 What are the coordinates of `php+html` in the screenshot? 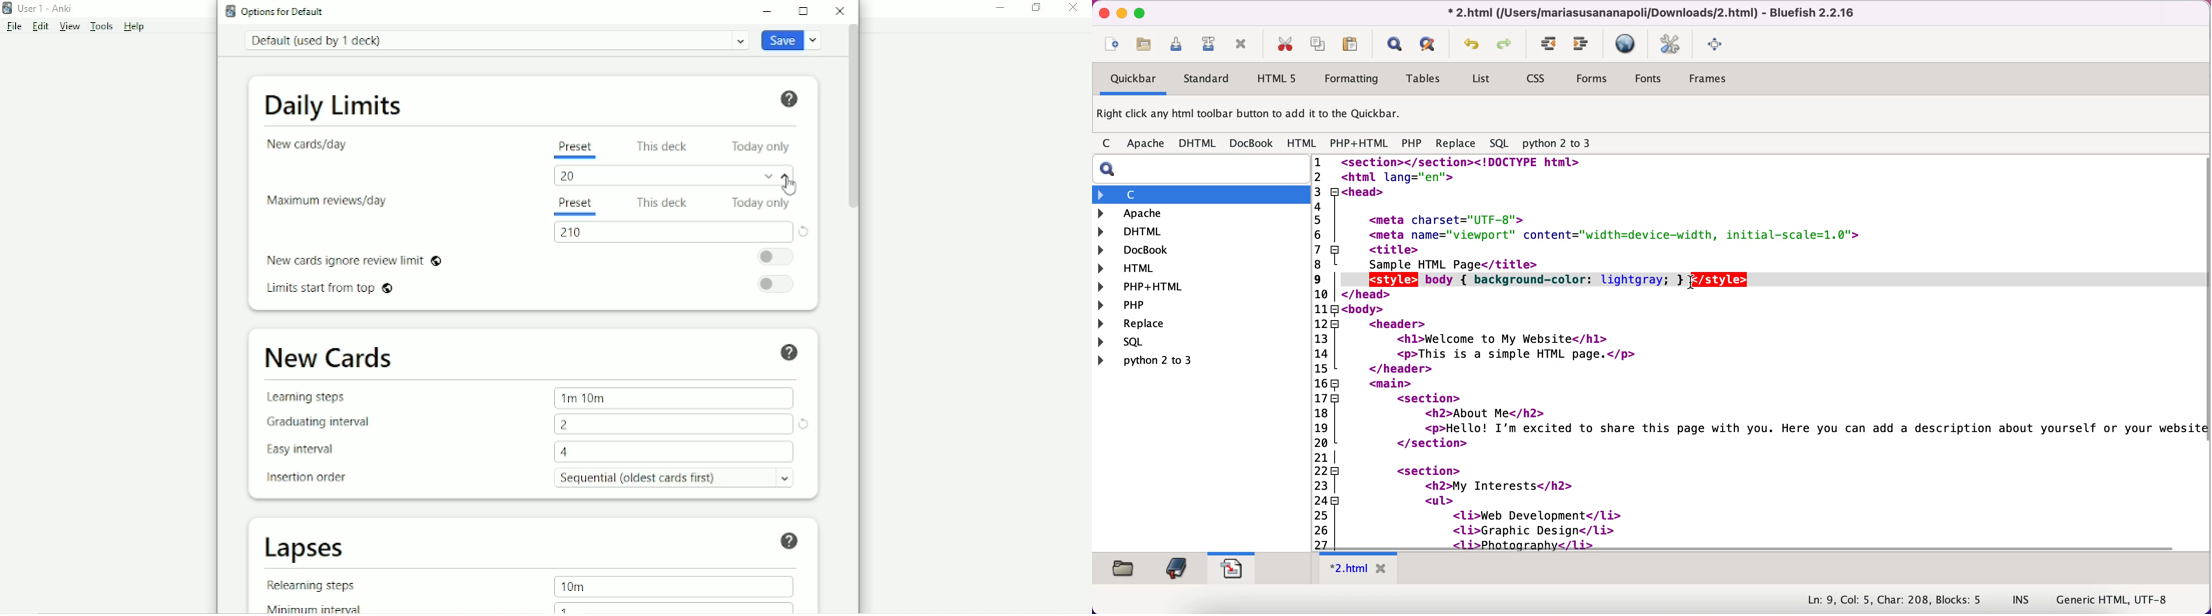 It's located at (1361, 144).